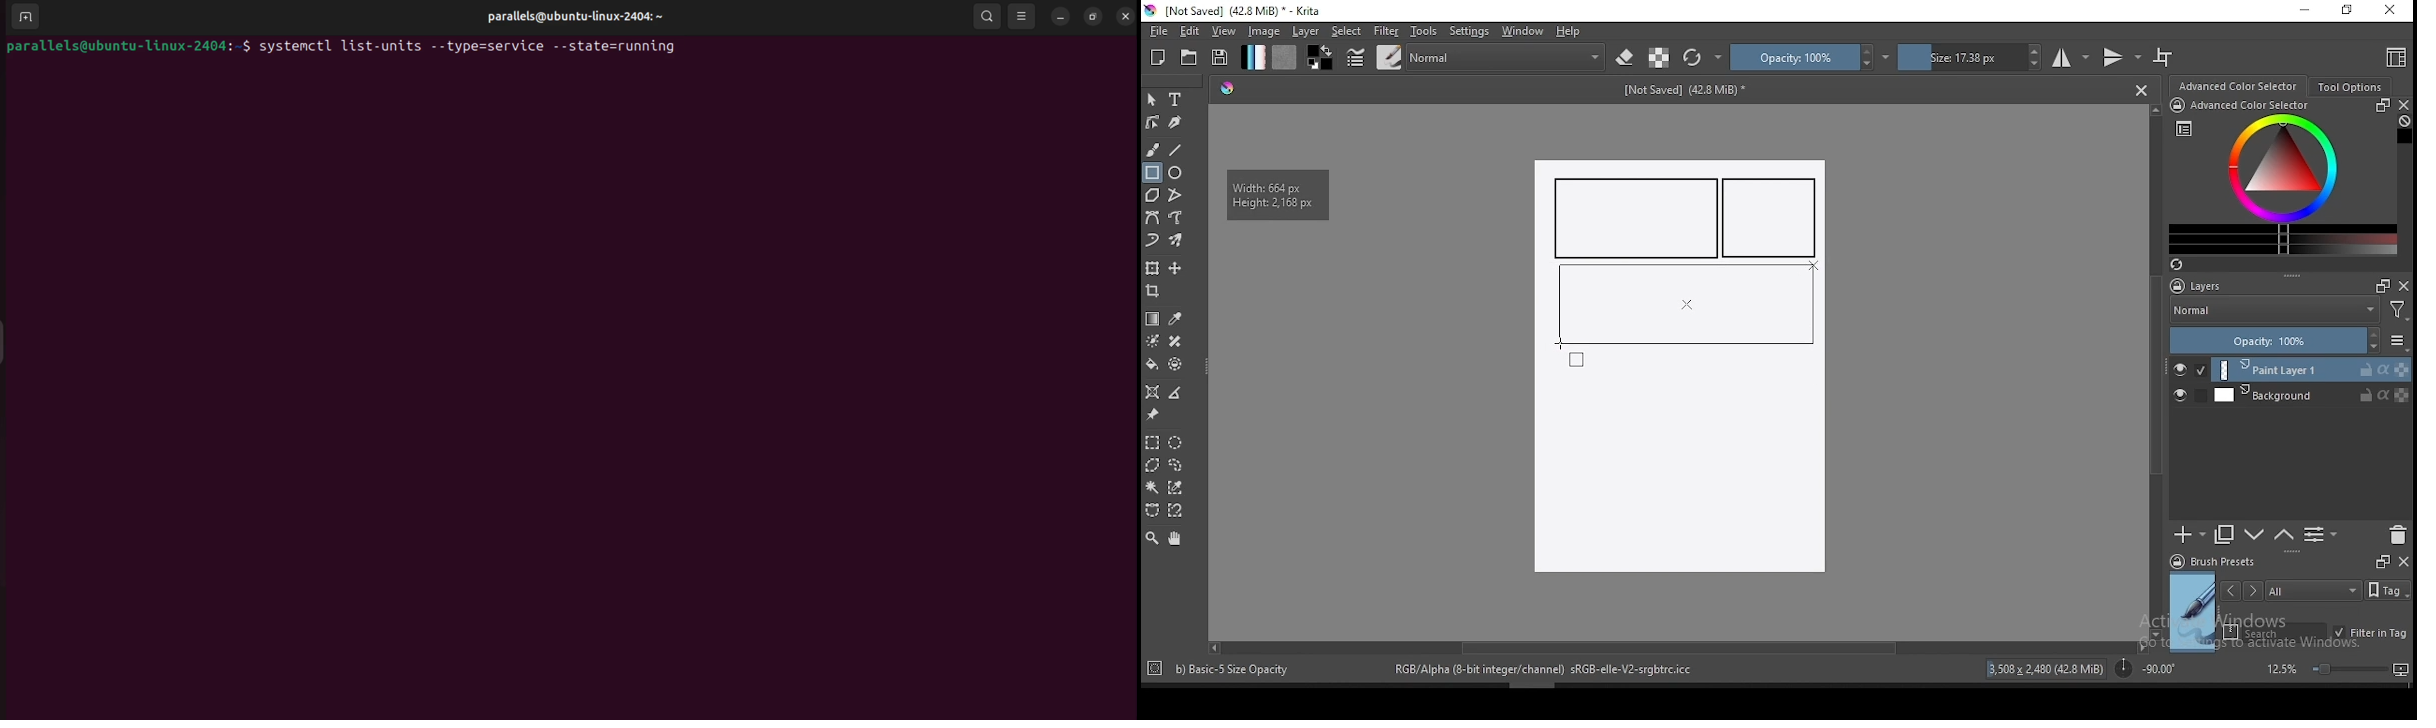 Image resolution: width=2436 pixels, height=728 pixels. What do you see at coordinates (1469, 31) in the screenshot?
I see `settings` at bounding box center [1469, 31].